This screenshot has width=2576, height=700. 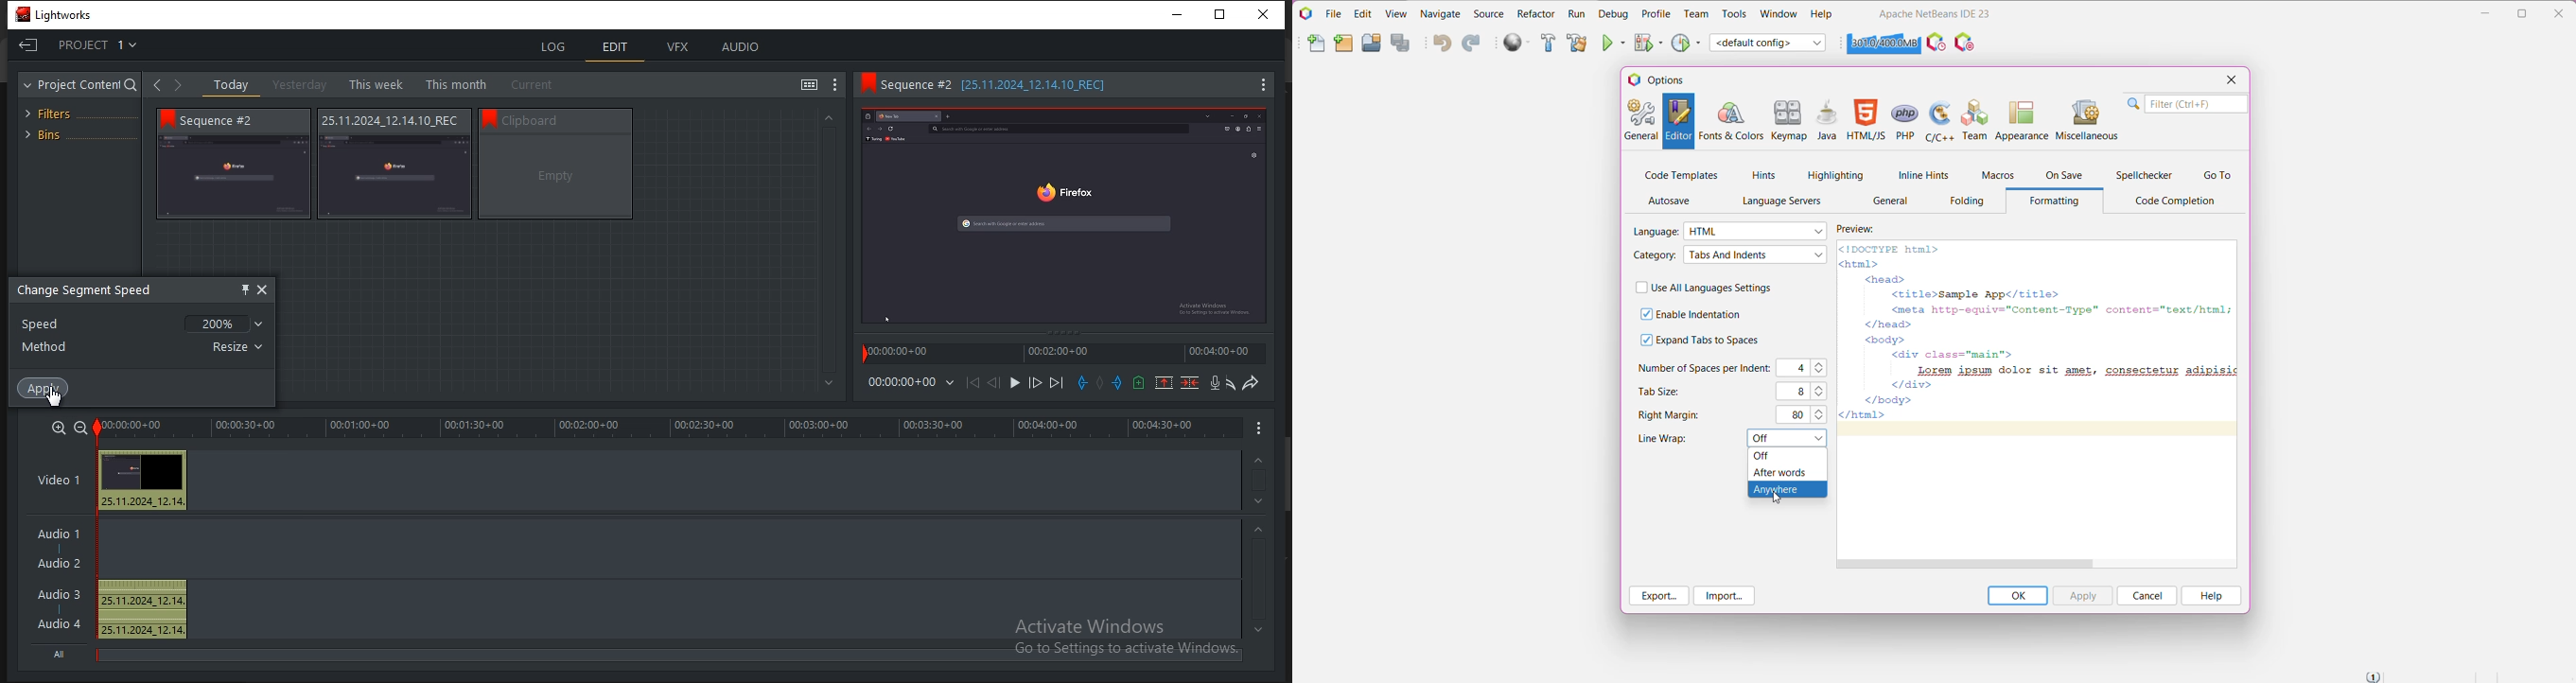 What do you see at coordinates (58, 595) in the screenshot?
I see `Audio 3` at bounding box center [58, 595].